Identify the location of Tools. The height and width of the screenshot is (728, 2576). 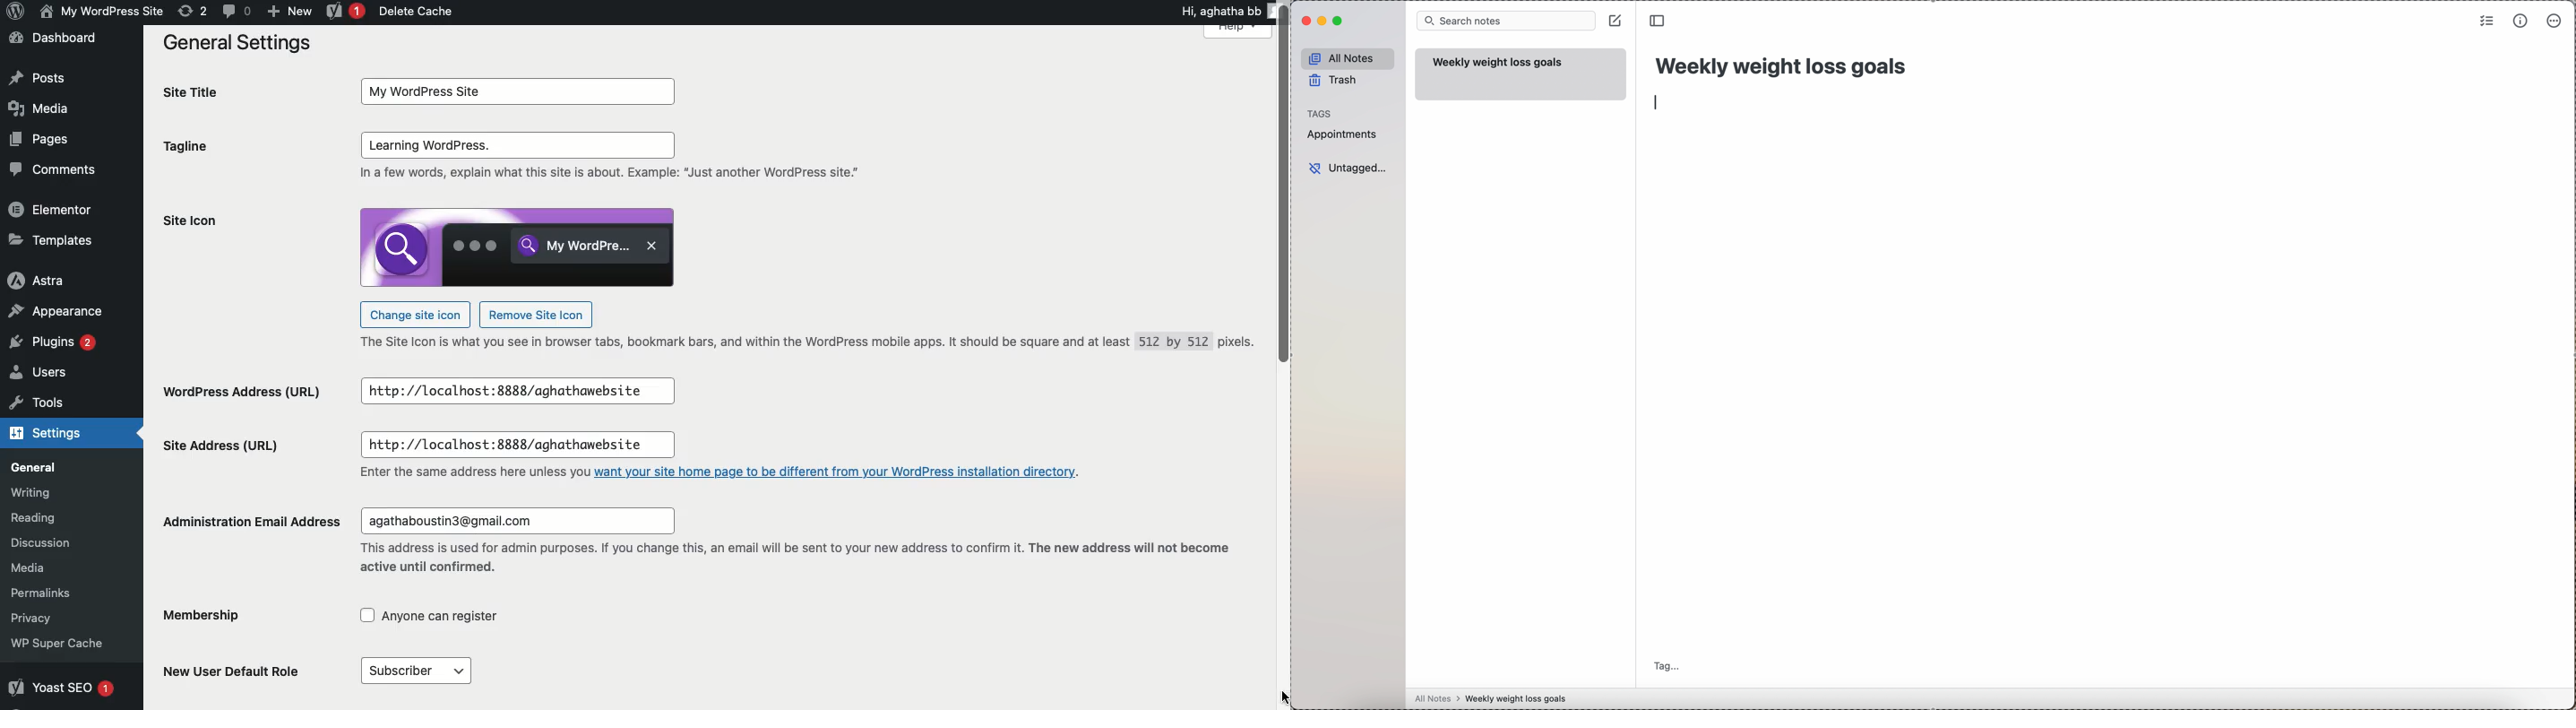
(47, 403).